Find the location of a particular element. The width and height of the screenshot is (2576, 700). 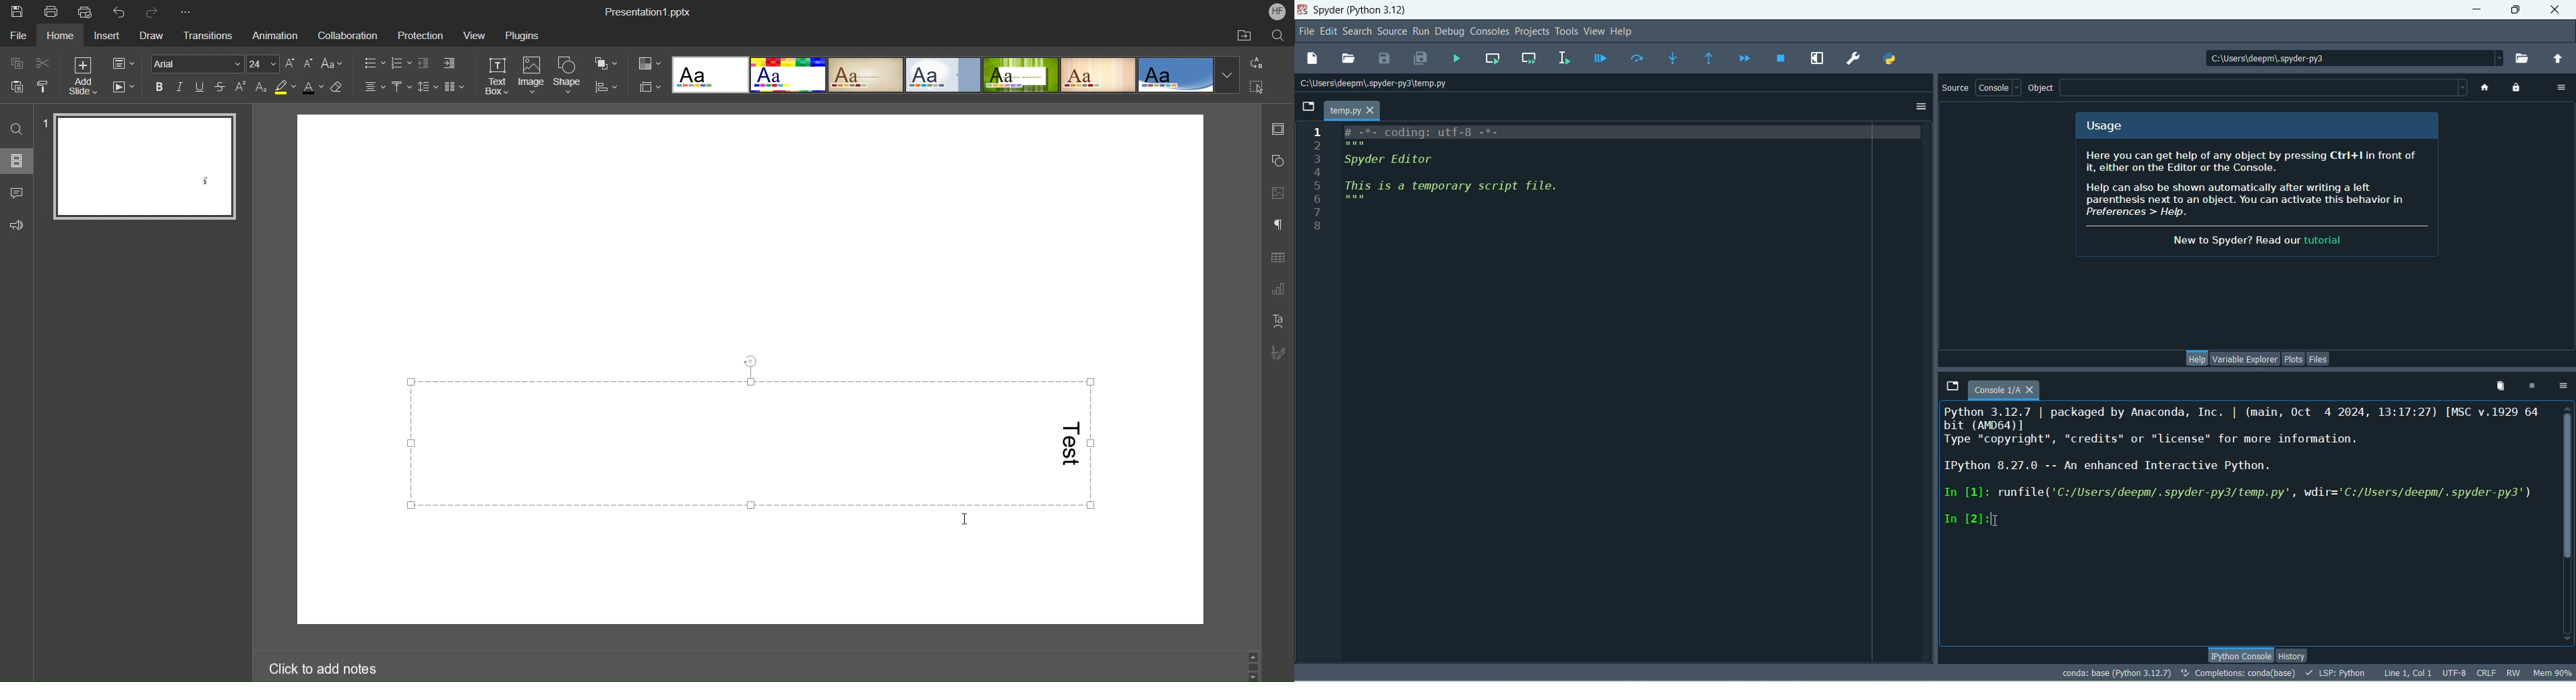

Insert is located at coordinates (111, 36).